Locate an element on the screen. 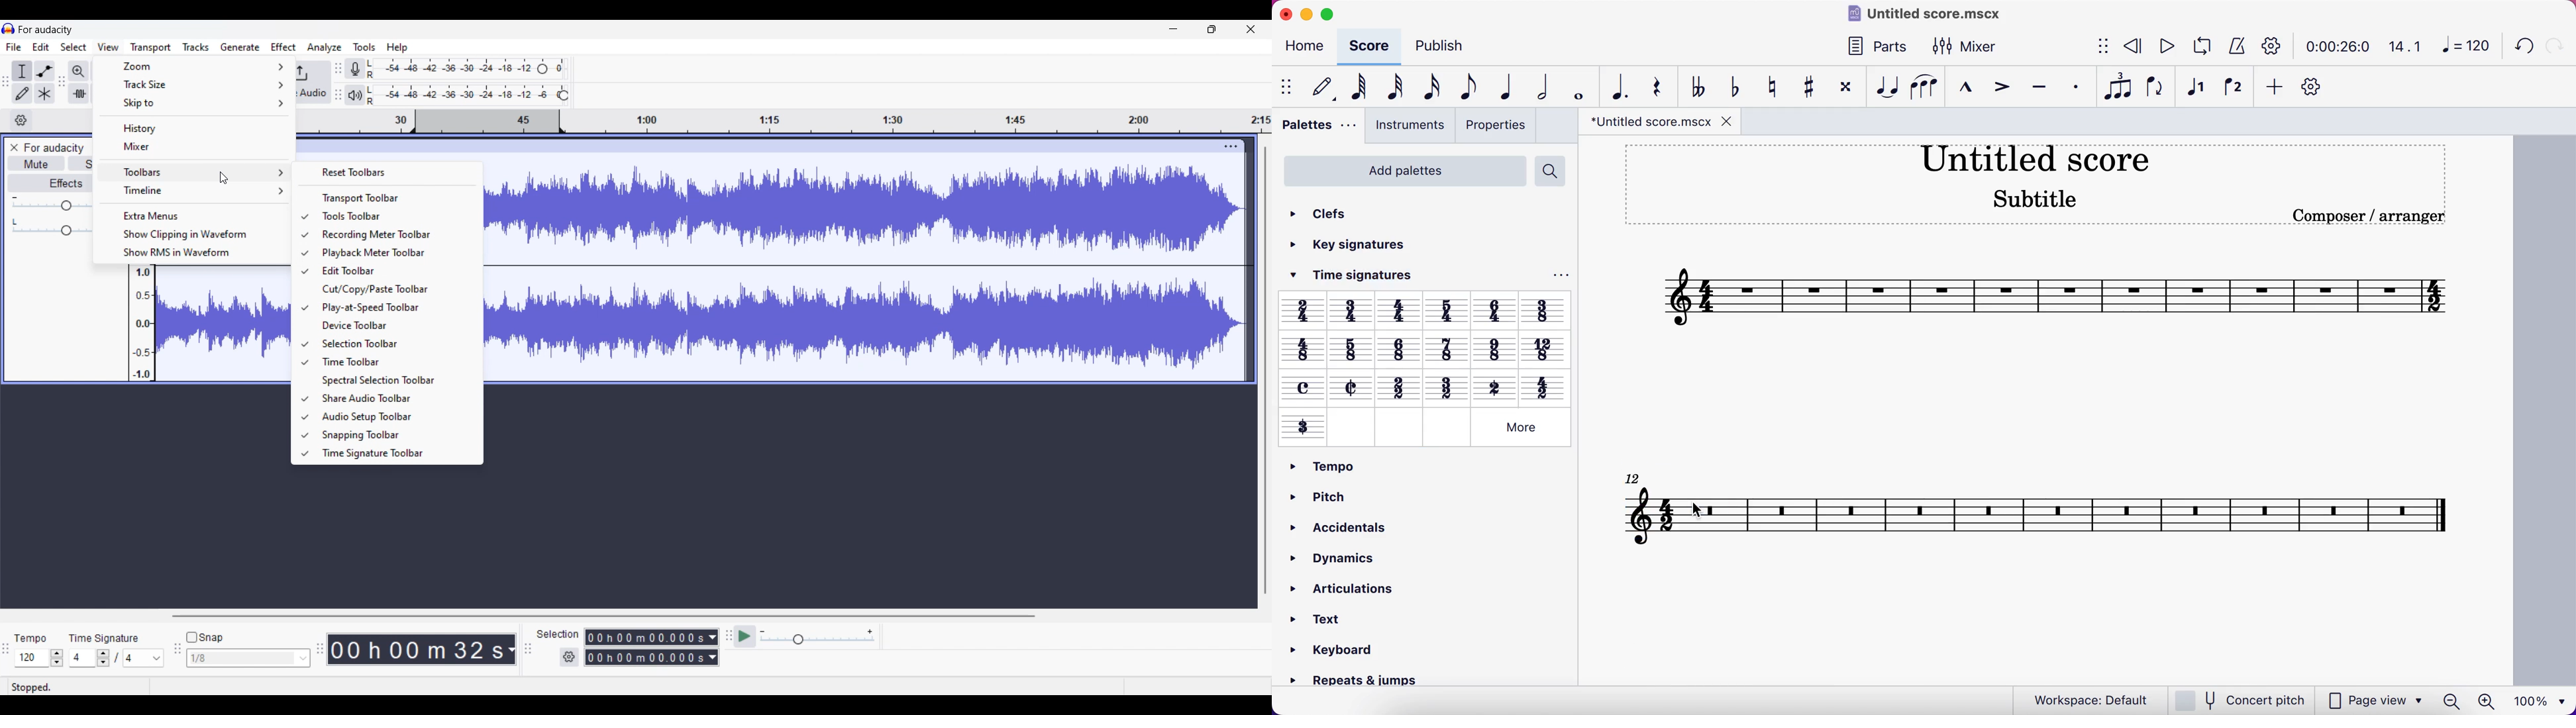  Recording to change playback level  is located at coordinates (564, 95).